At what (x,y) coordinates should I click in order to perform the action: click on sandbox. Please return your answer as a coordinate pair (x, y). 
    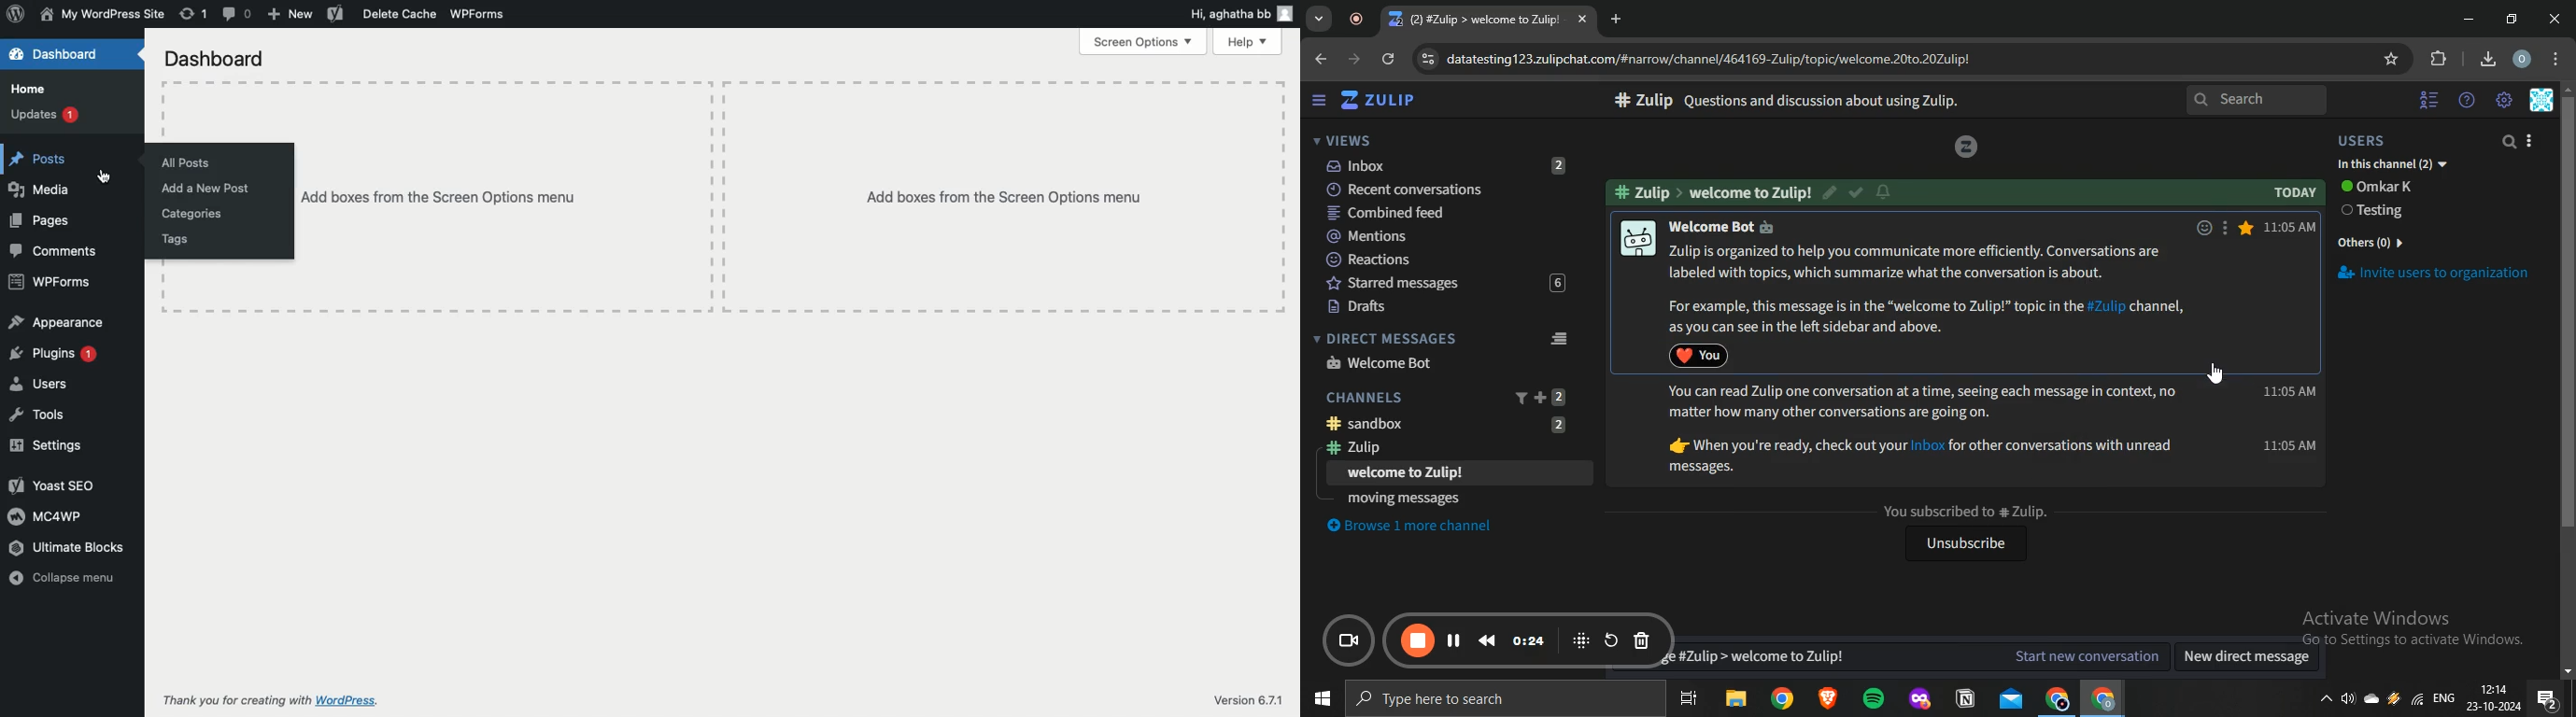
    Looking at the image, I should click on (1455, 423).